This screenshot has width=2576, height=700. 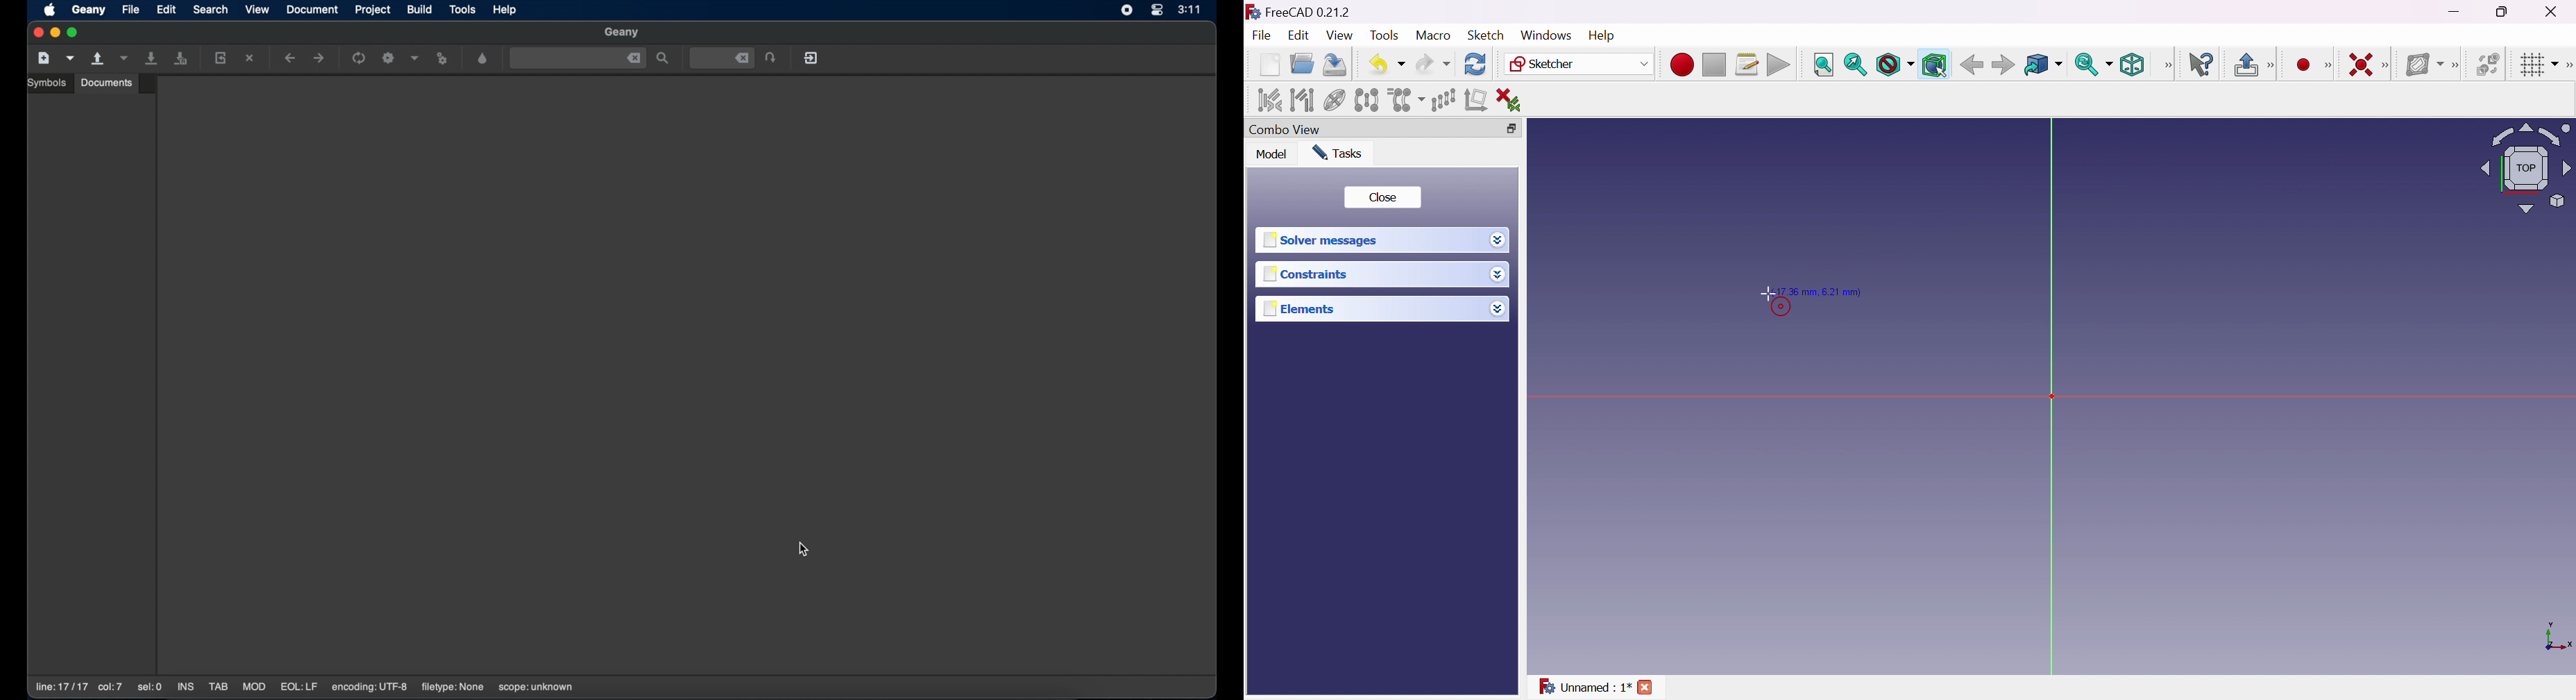 What do you see at coordinates (290, 59) in the screenshot?
I see `navigate backward a location` at bounding box center [290, 59].